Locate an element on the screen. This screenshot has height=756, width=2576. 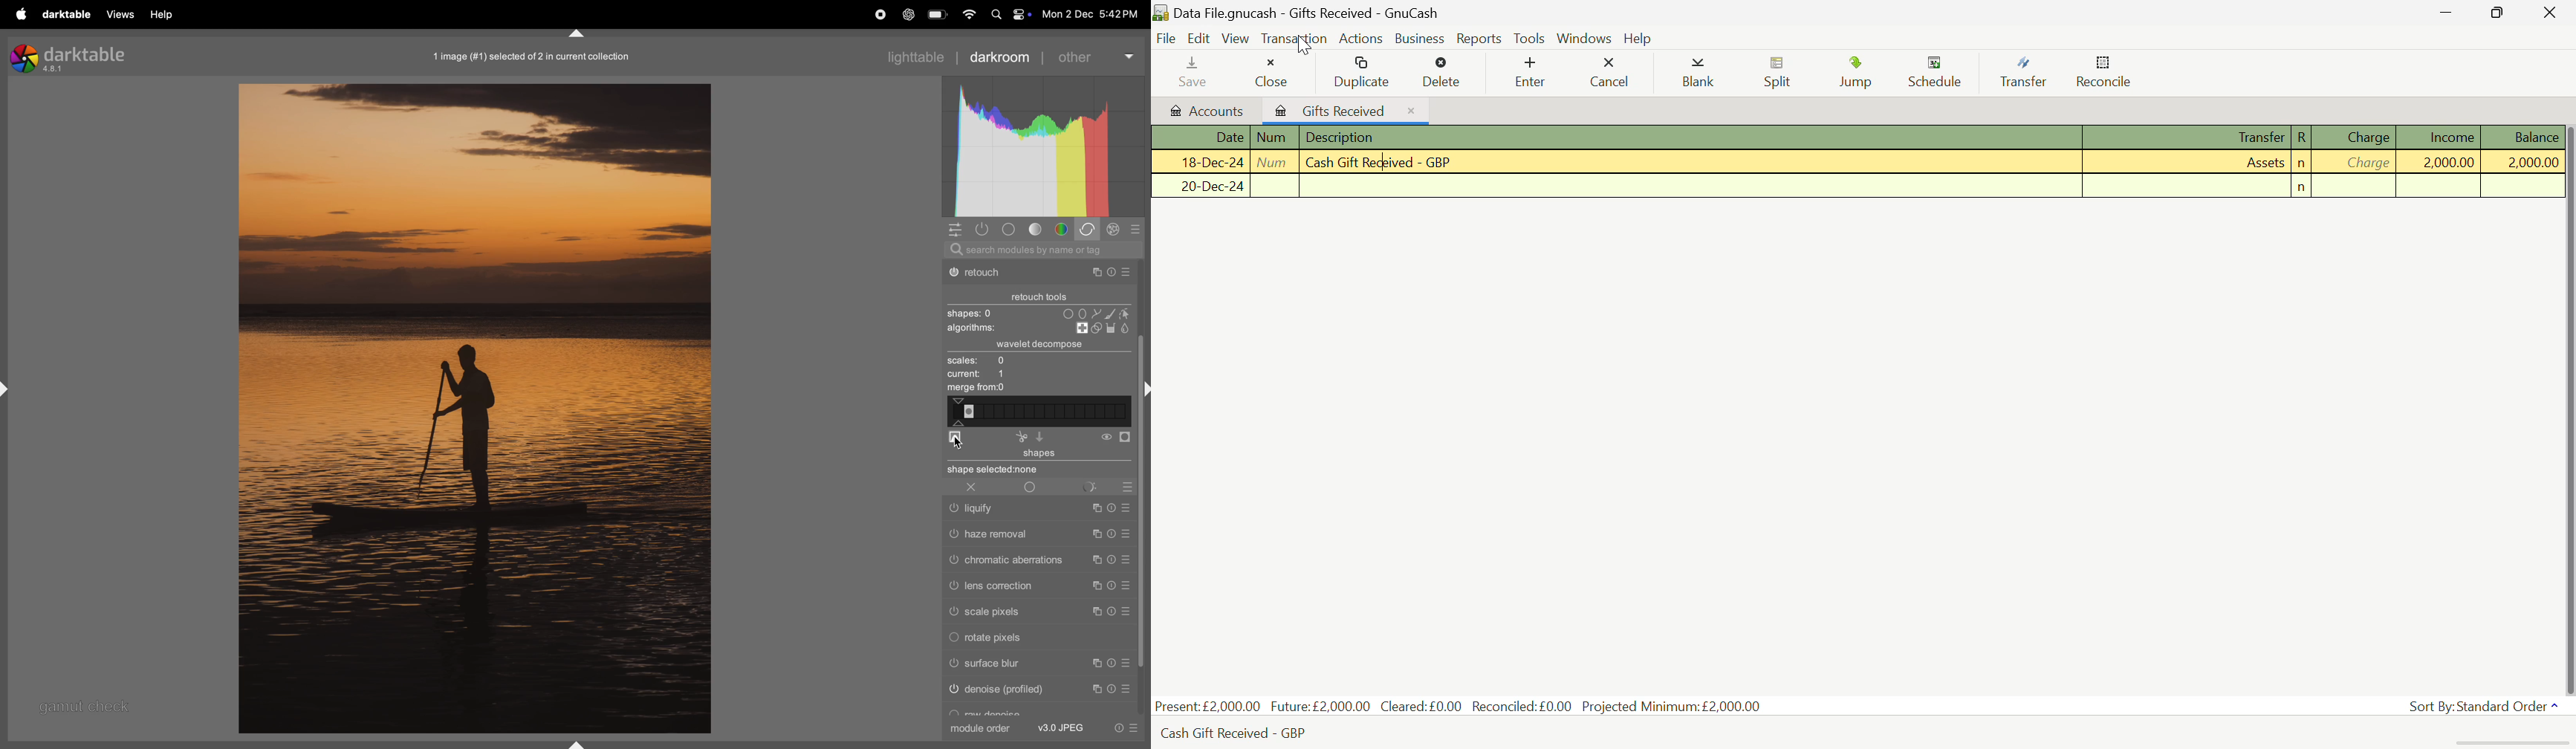
Charge is located at coordinates (2355, 137).